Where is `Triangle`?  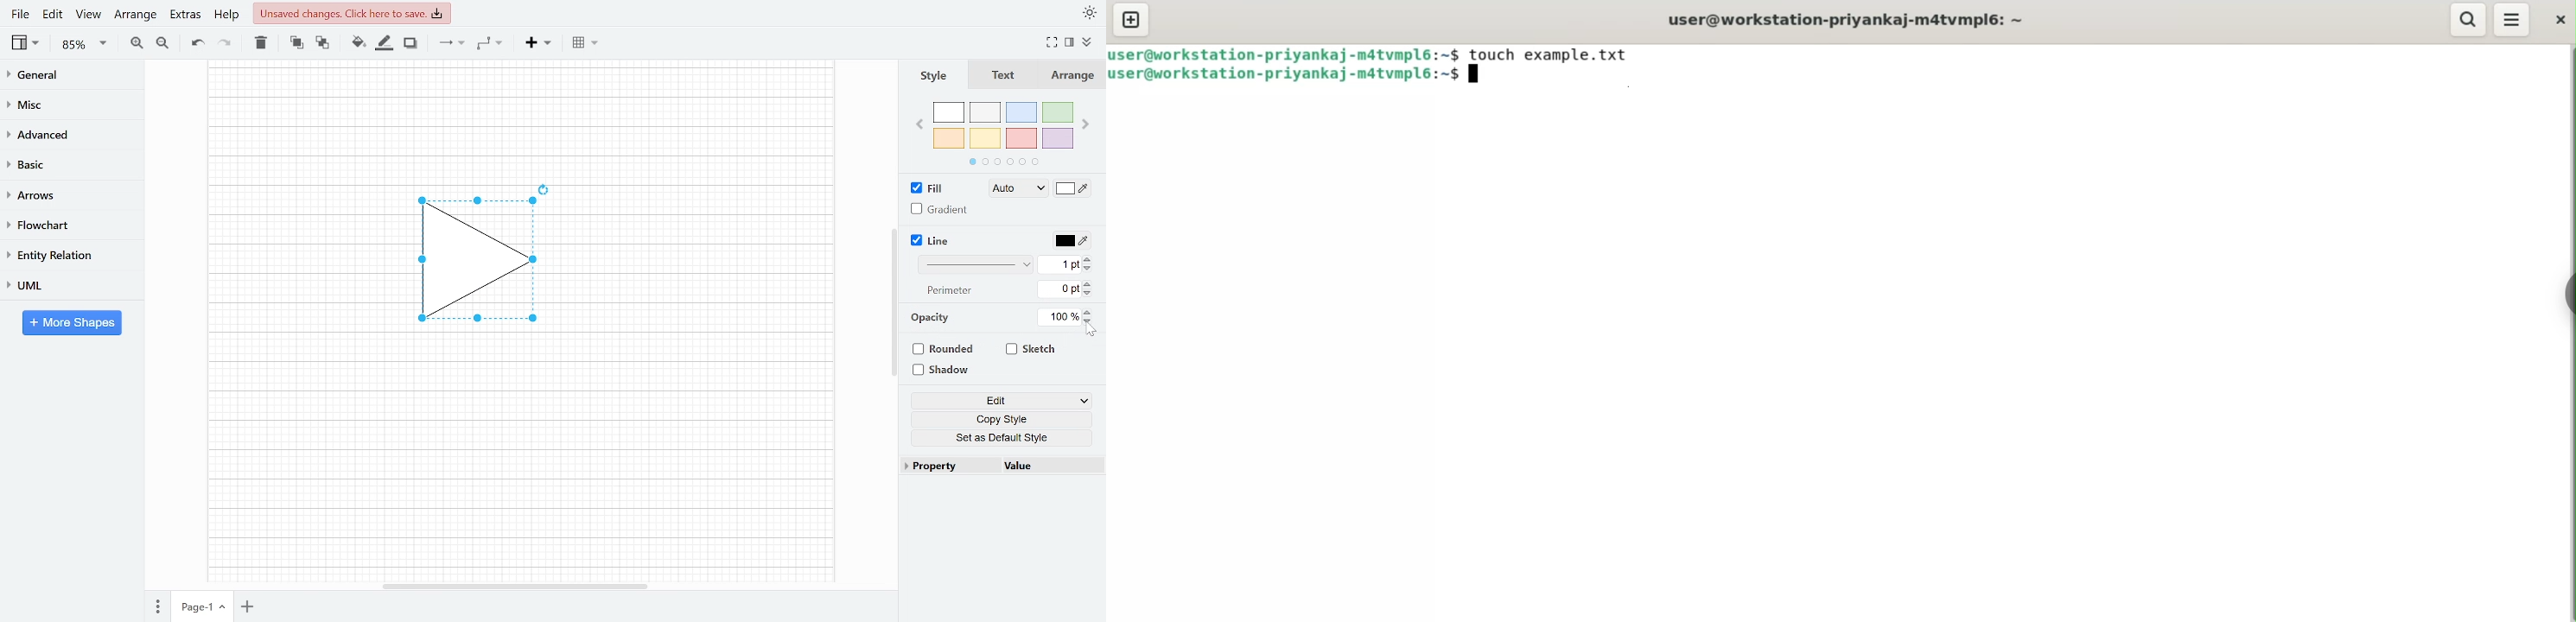 Triangle is located at coordinates (493, 263).